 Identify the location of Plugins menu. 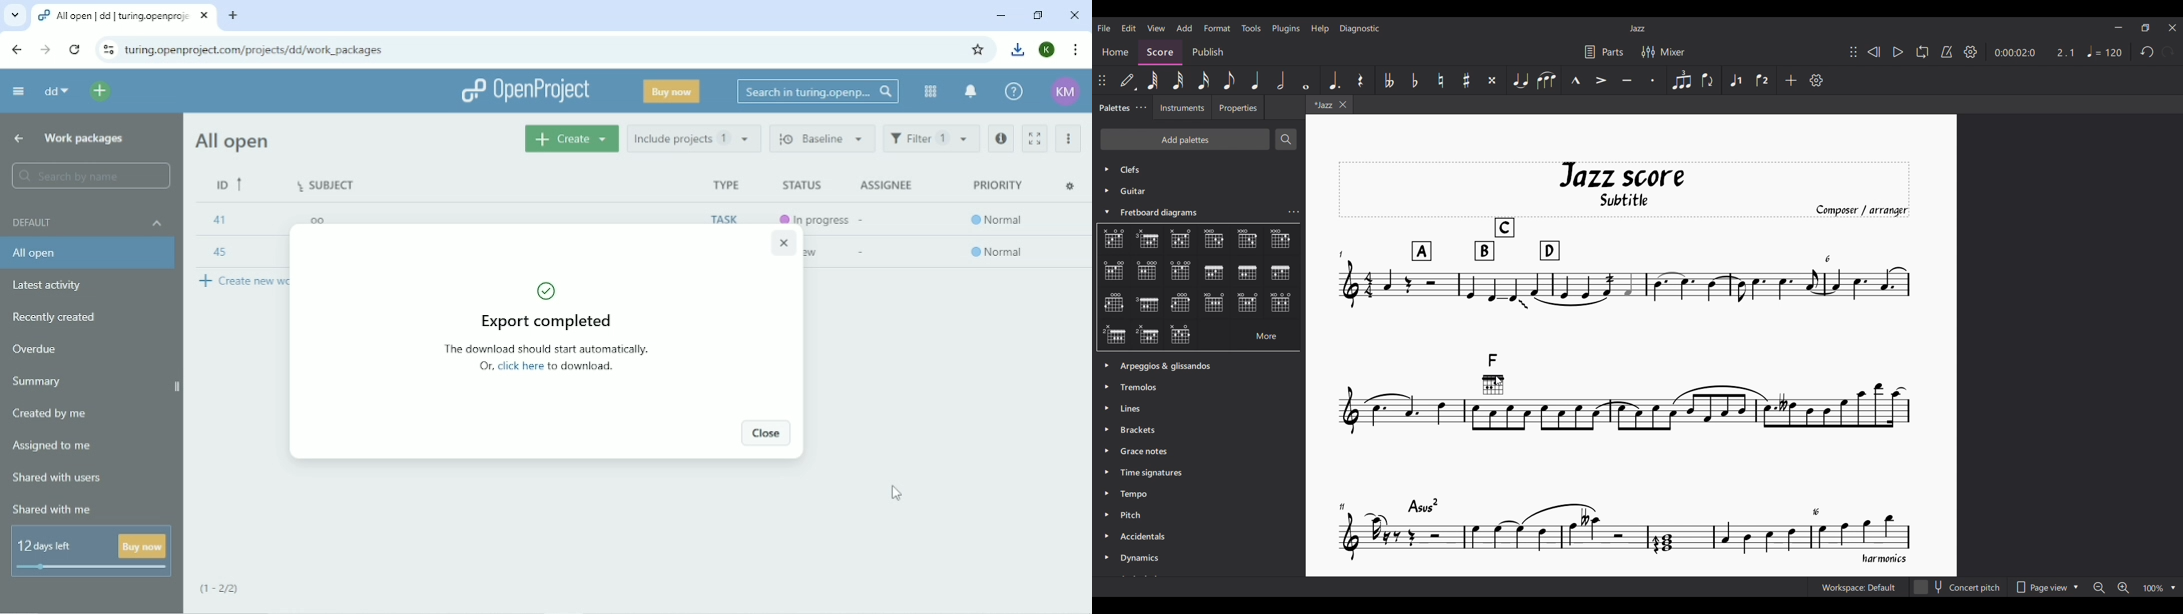
(1286, 29).